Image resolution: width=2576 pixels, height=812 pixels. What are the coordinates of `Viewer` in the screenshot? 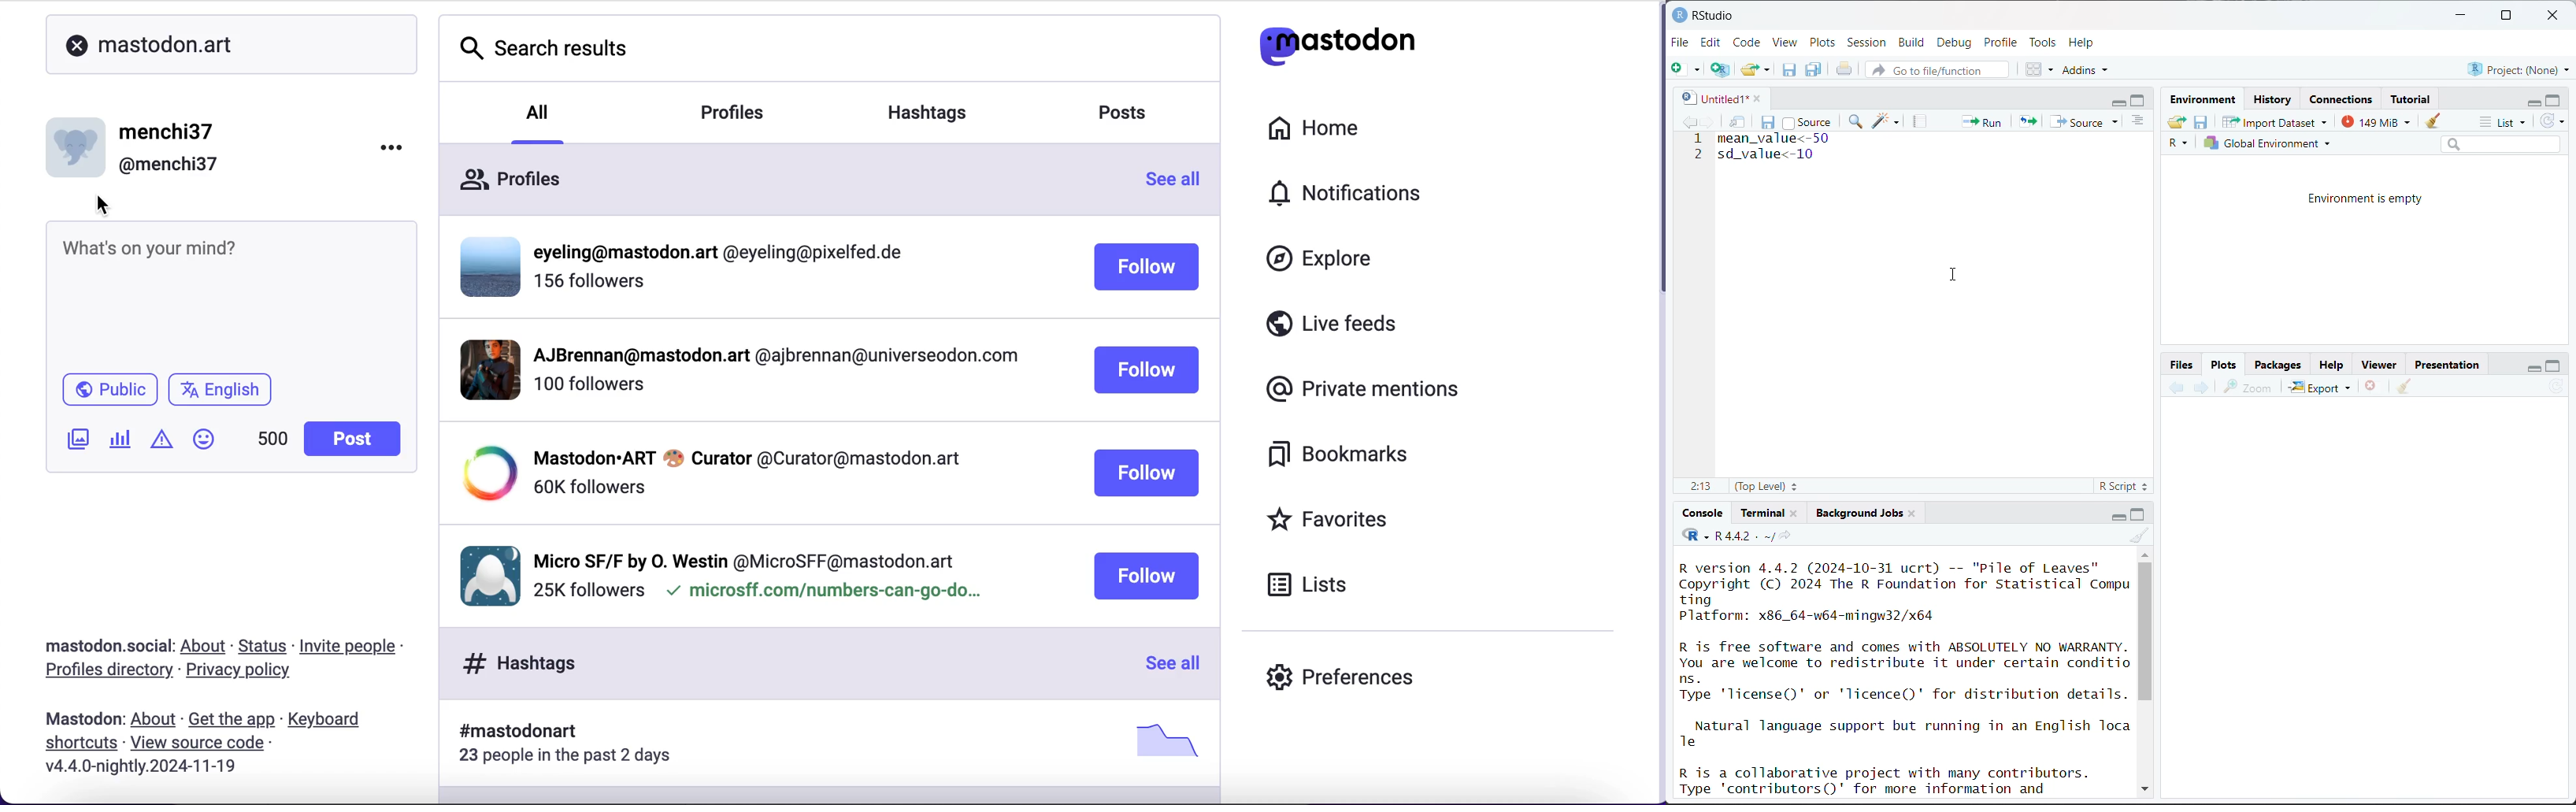 It's located at (2382, 365).